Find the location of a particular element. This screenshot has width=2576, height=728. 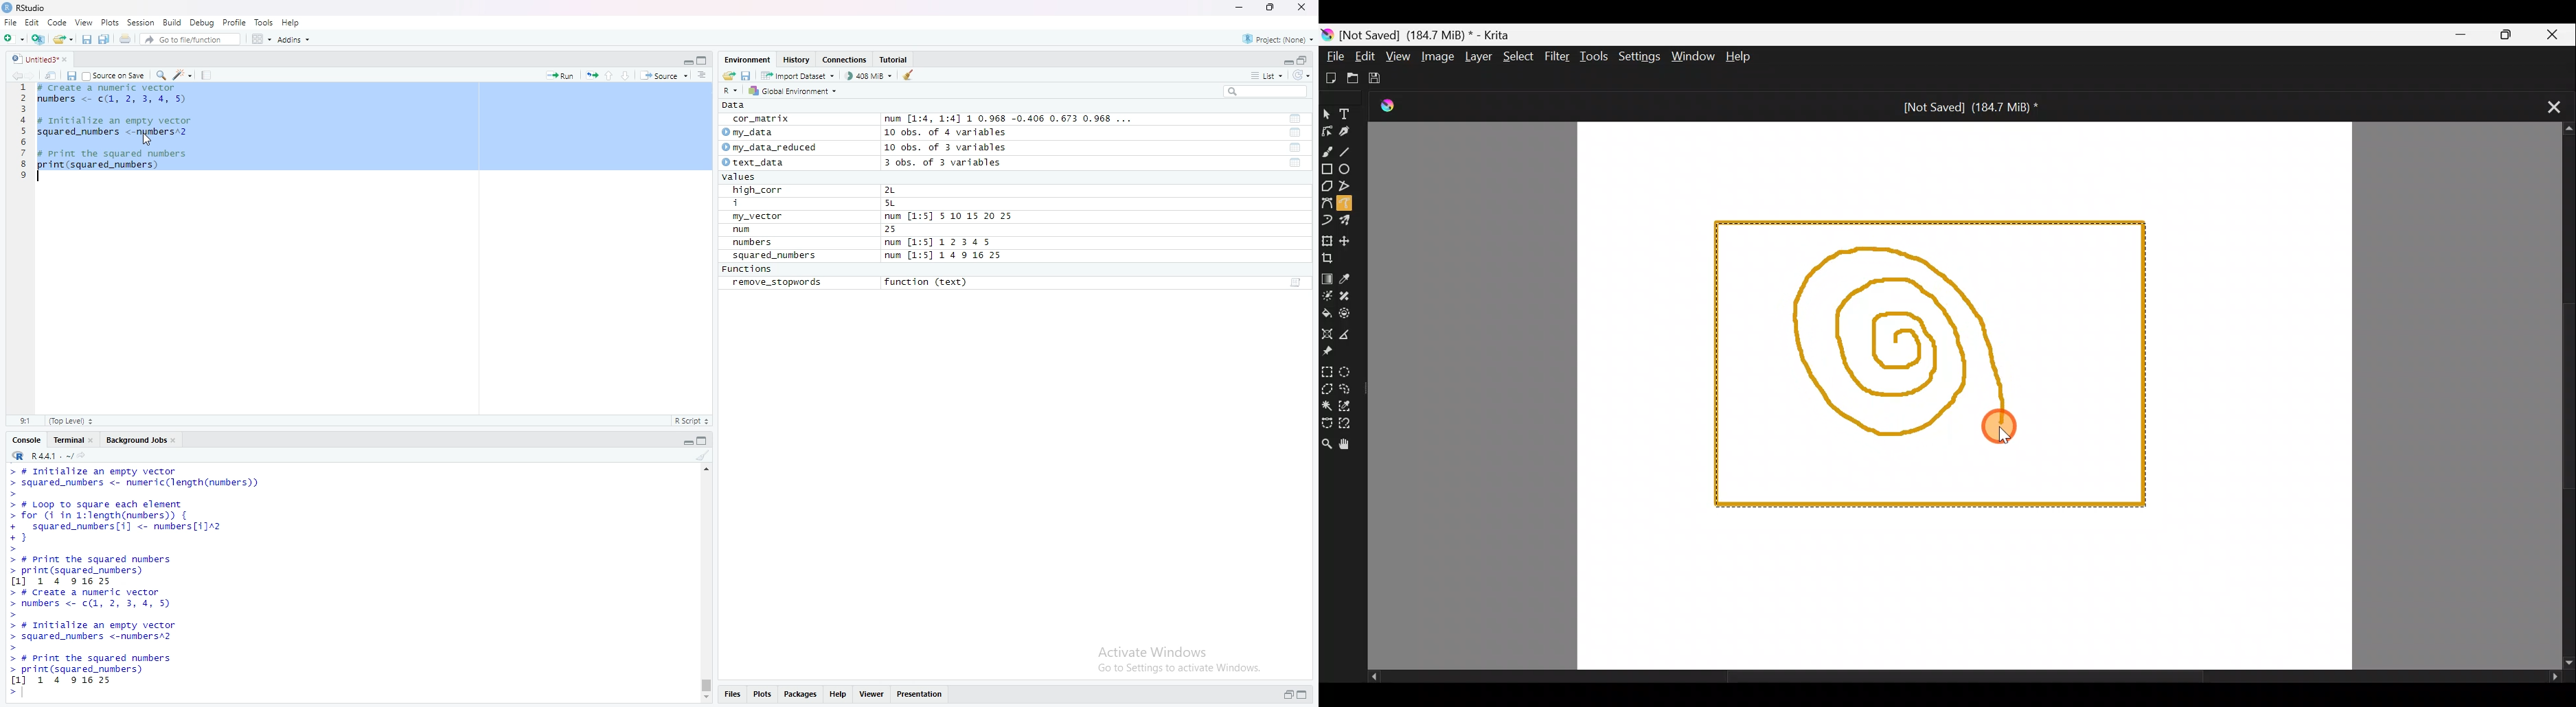

restore is located at coordinates (1288, 695).